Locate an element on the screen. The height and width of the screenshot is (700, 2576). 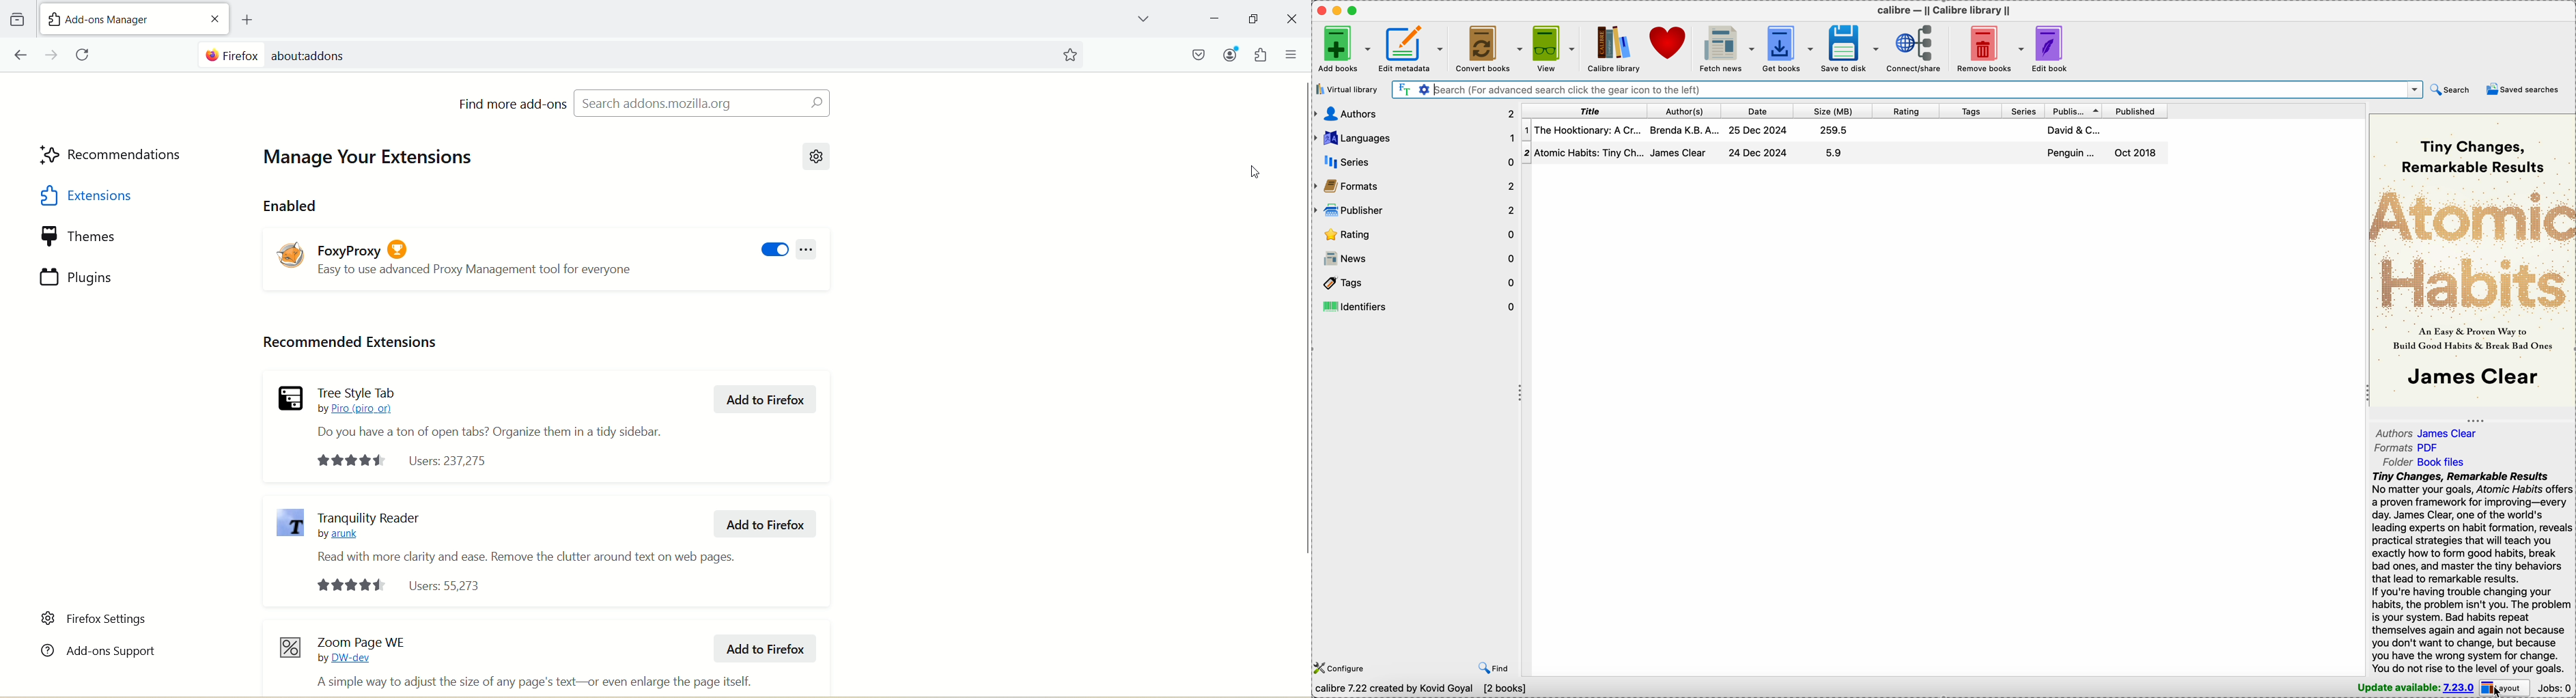
Tree Style Tab
by Piro (piro_or)
Do you have a ton of open tabs? Organize them in a tidy sidebar. is located at coordinates (490, 411).